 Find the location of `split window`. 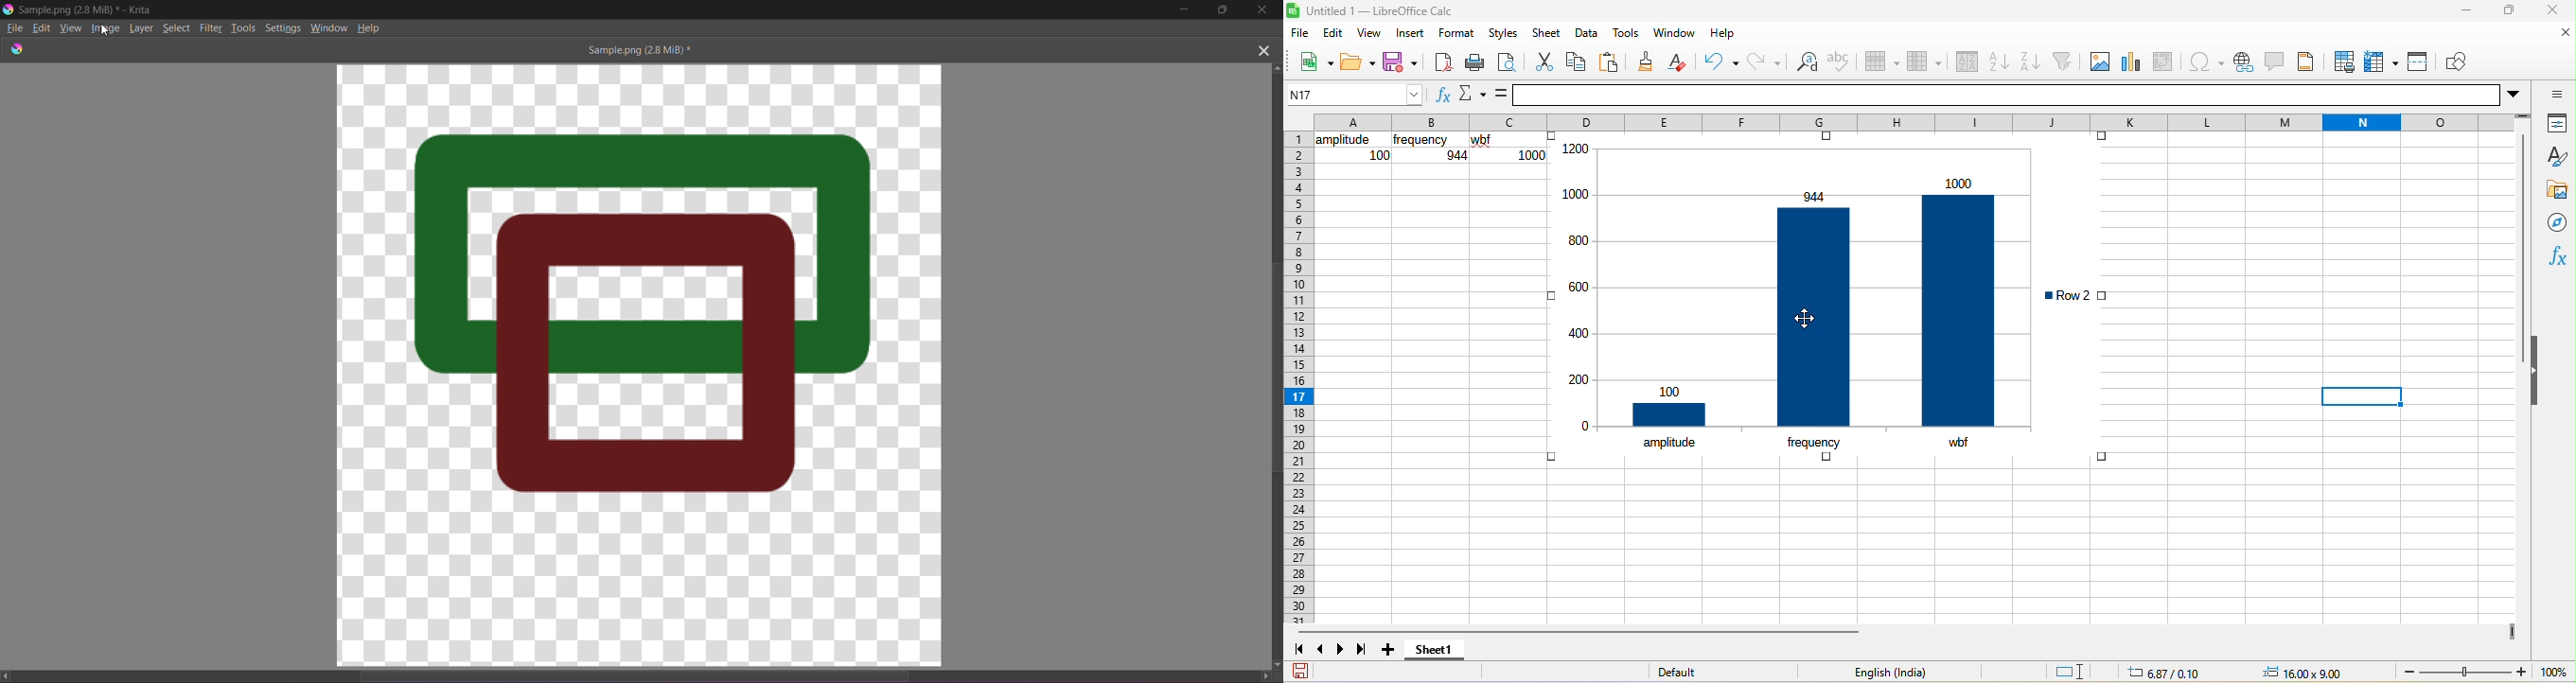

split window is located at coordinates (2421, 62).